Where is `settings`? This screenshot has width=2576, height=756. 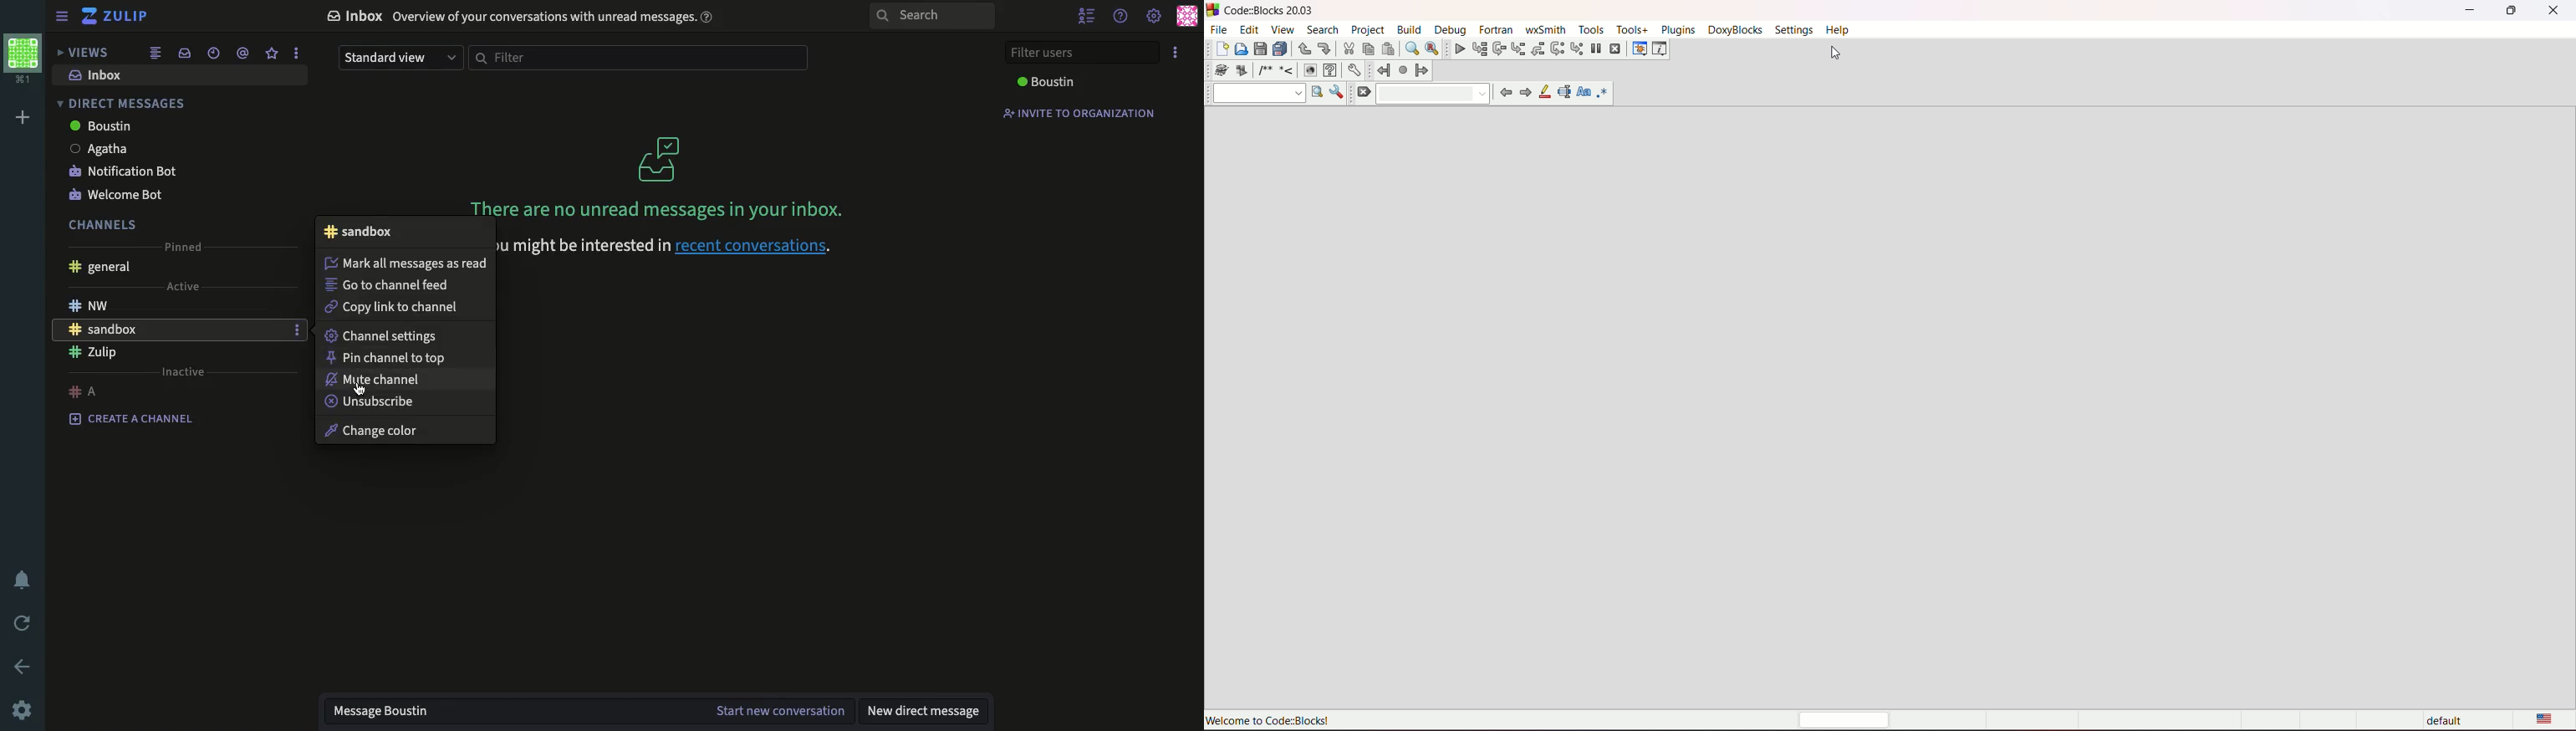
settings is located at coordinates (1793, 30).